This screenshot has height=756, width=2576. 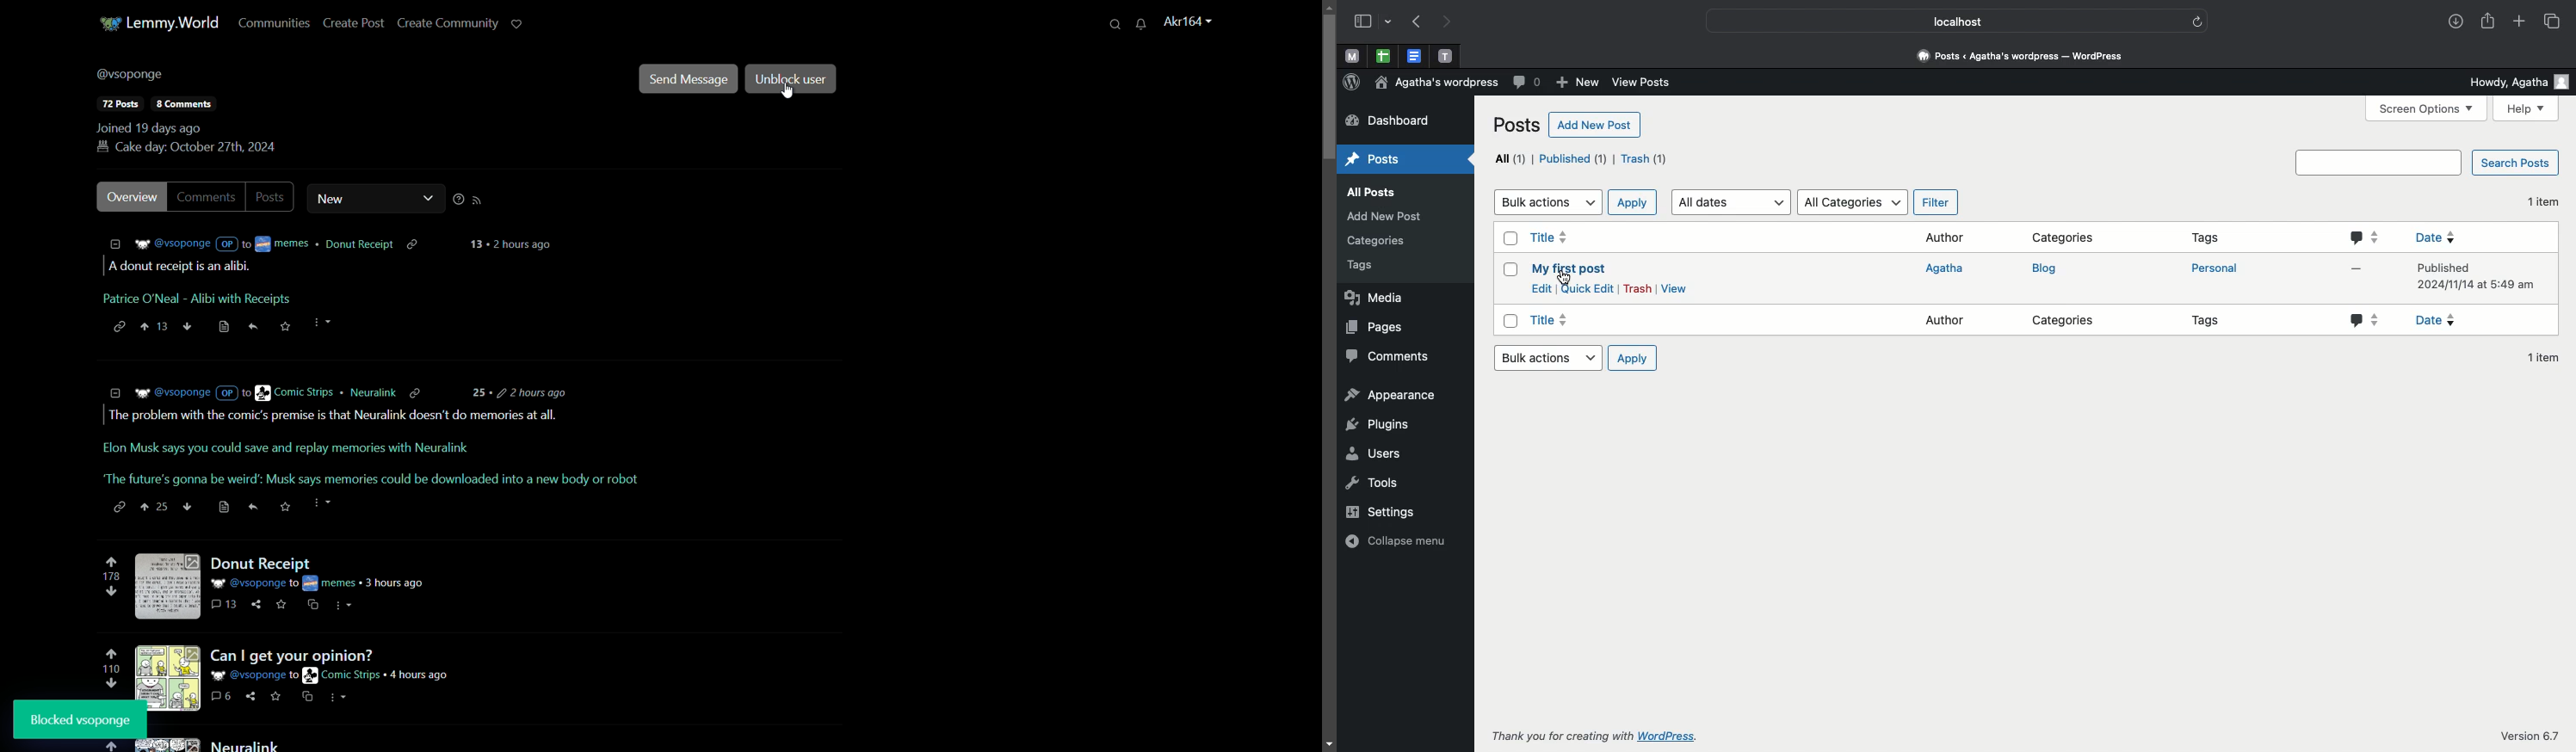 What do you see at coordinates (344, 608) in the screenshot?
I see `more` at bounding box center [344, 608].